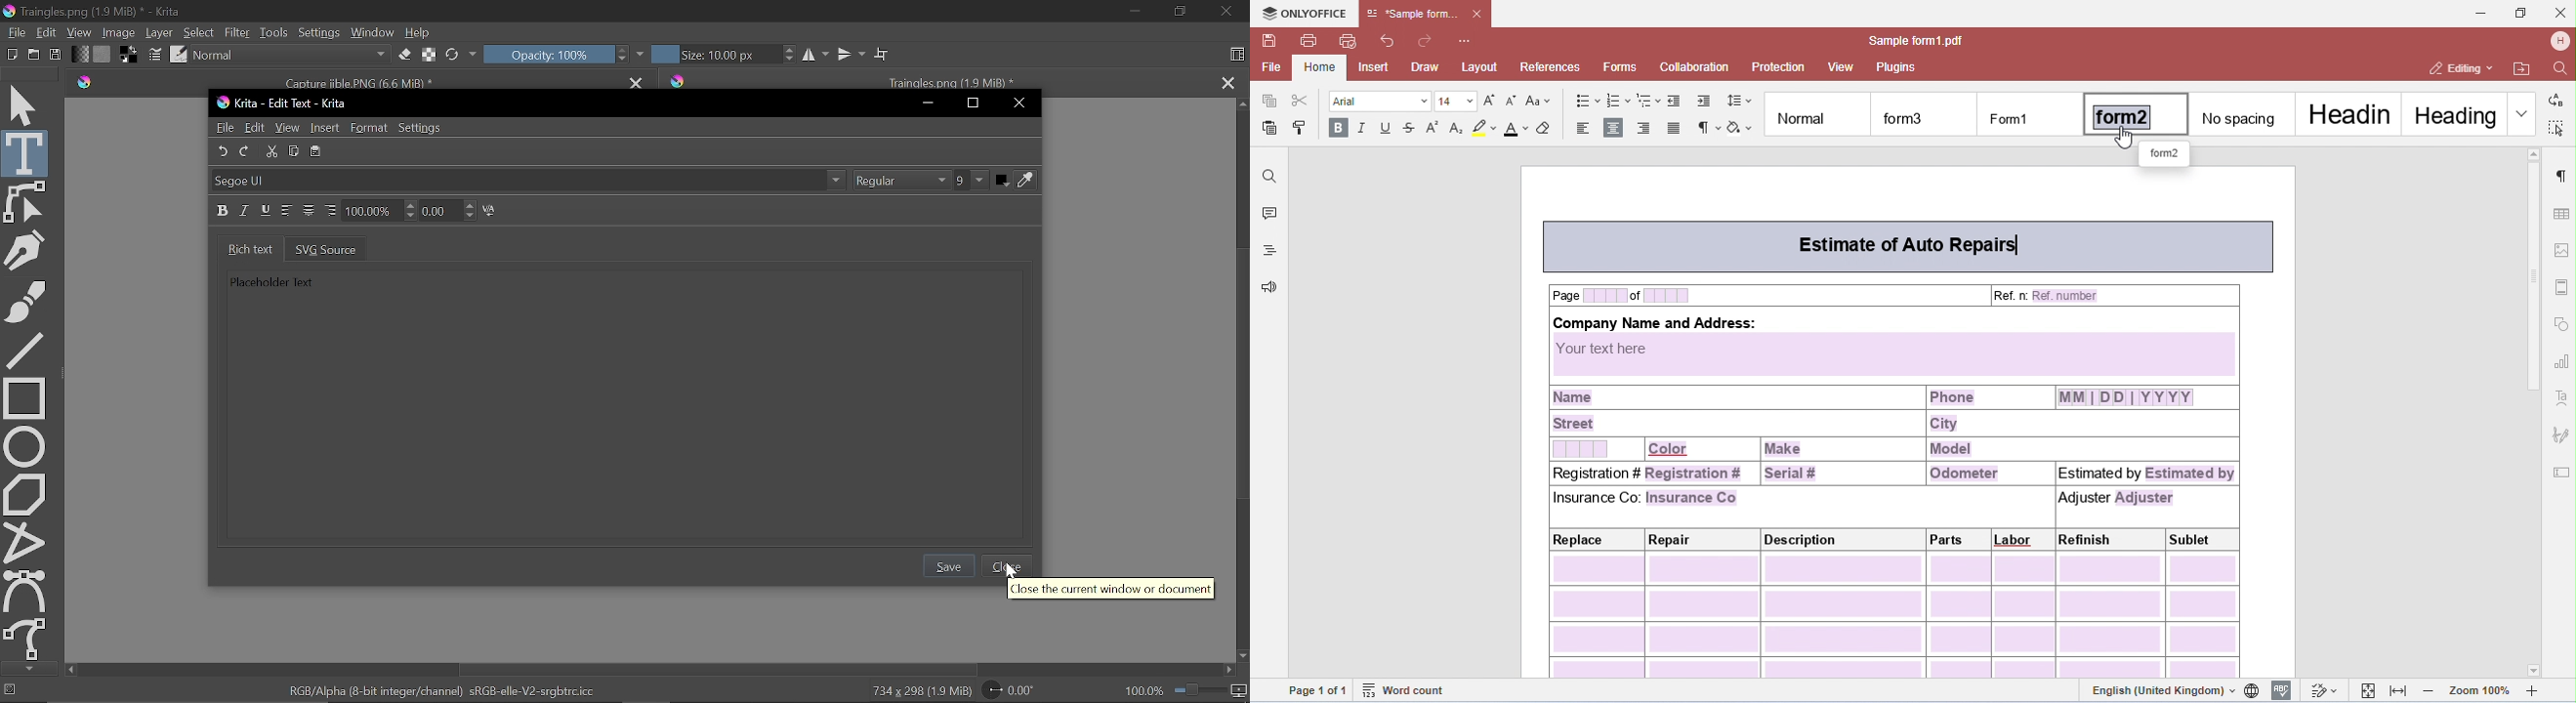 Image resolution: width=2576 pixels, height=728 pixels. What do you see at coordinates (975, 104) in the screenshot?
I see `Restore down` at bounding box center [975, 104].